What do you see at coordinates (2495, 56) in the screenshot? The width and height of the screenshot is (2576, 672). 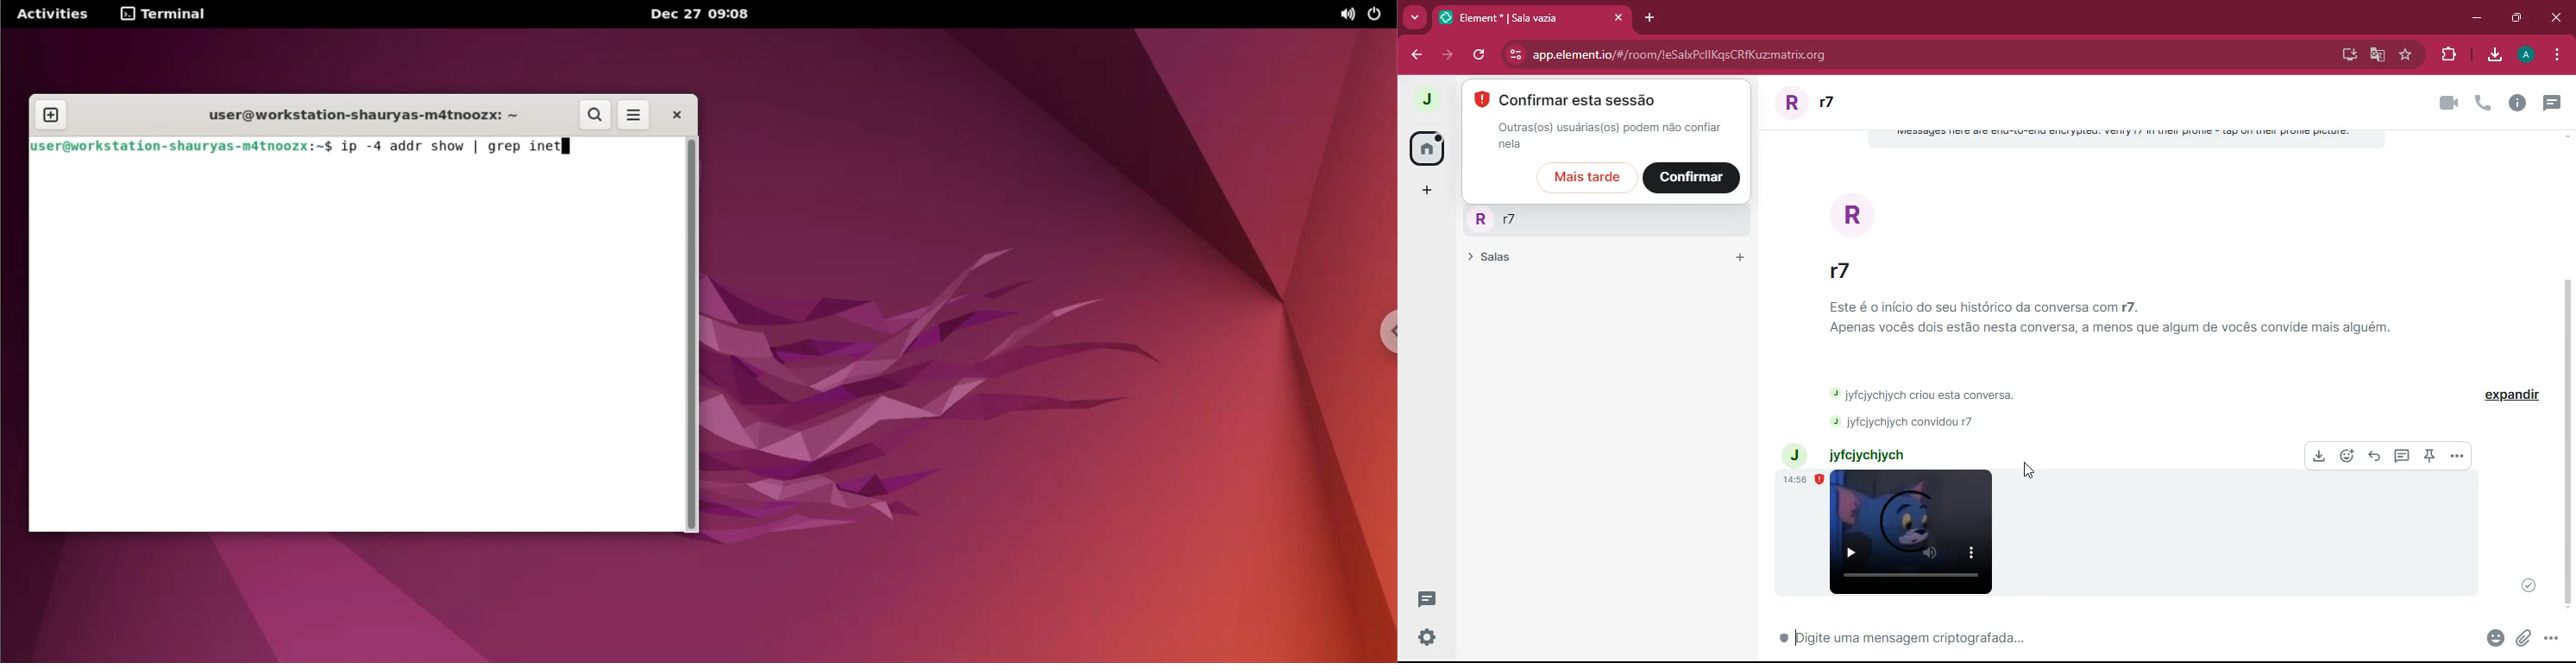 I see `download` at bounding box center [2495, 56].